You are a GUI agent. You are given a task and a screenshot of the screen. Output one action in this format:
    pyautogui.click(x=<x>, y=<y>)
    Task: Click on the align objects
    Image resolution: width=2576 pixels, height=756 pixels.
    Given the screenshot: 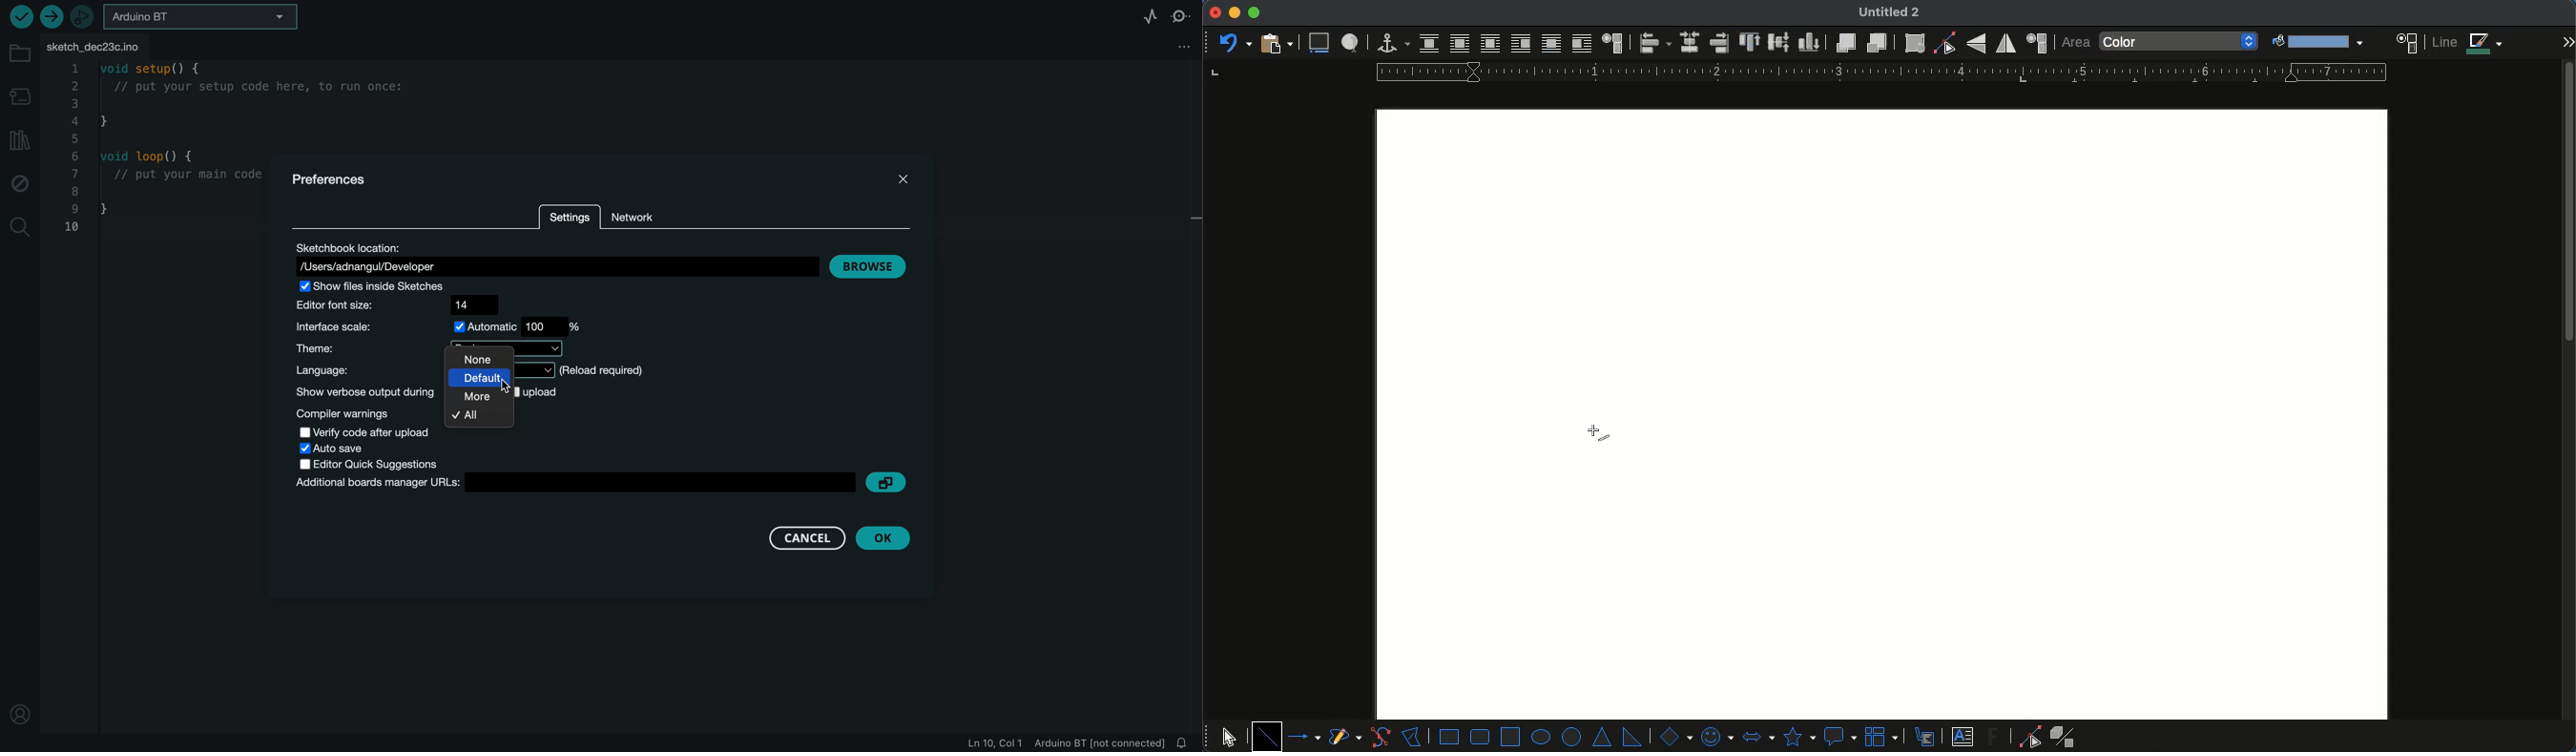 What is the action you would take?
    pyautogui.click(x=1655, y=43)
    